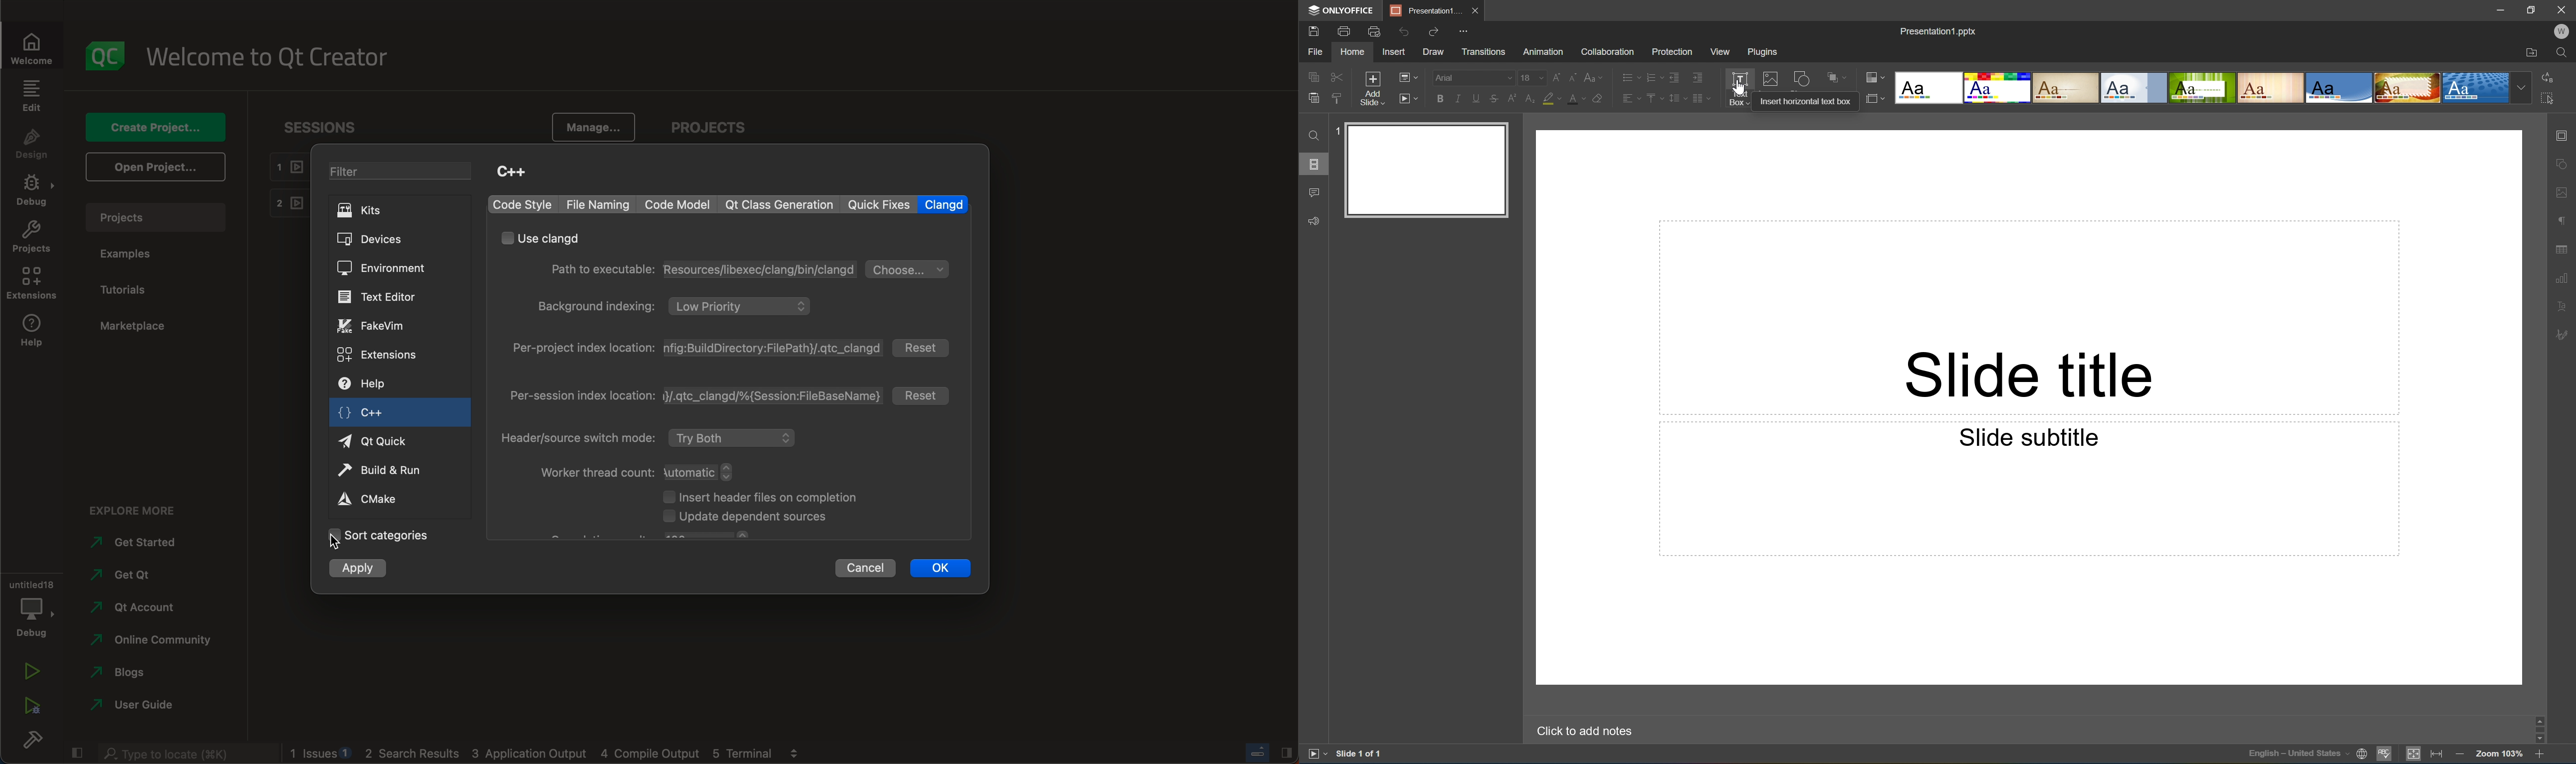  What do you see at coordinates (133, 672) in the screenshot?
I see `blogs` at bounding box center [133, 672].